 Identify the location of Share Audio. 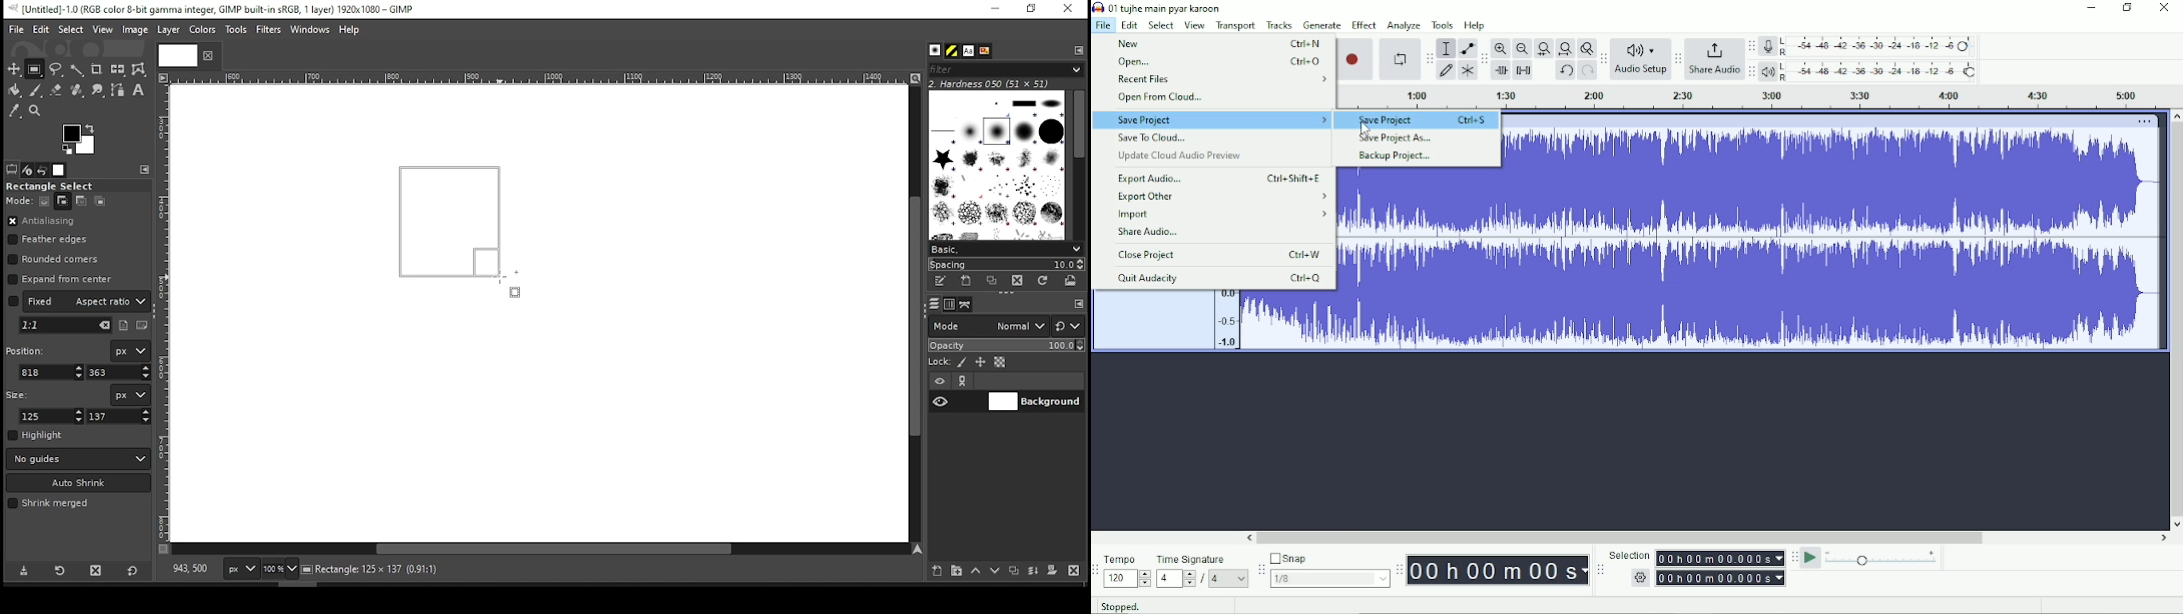
(1715, 60).